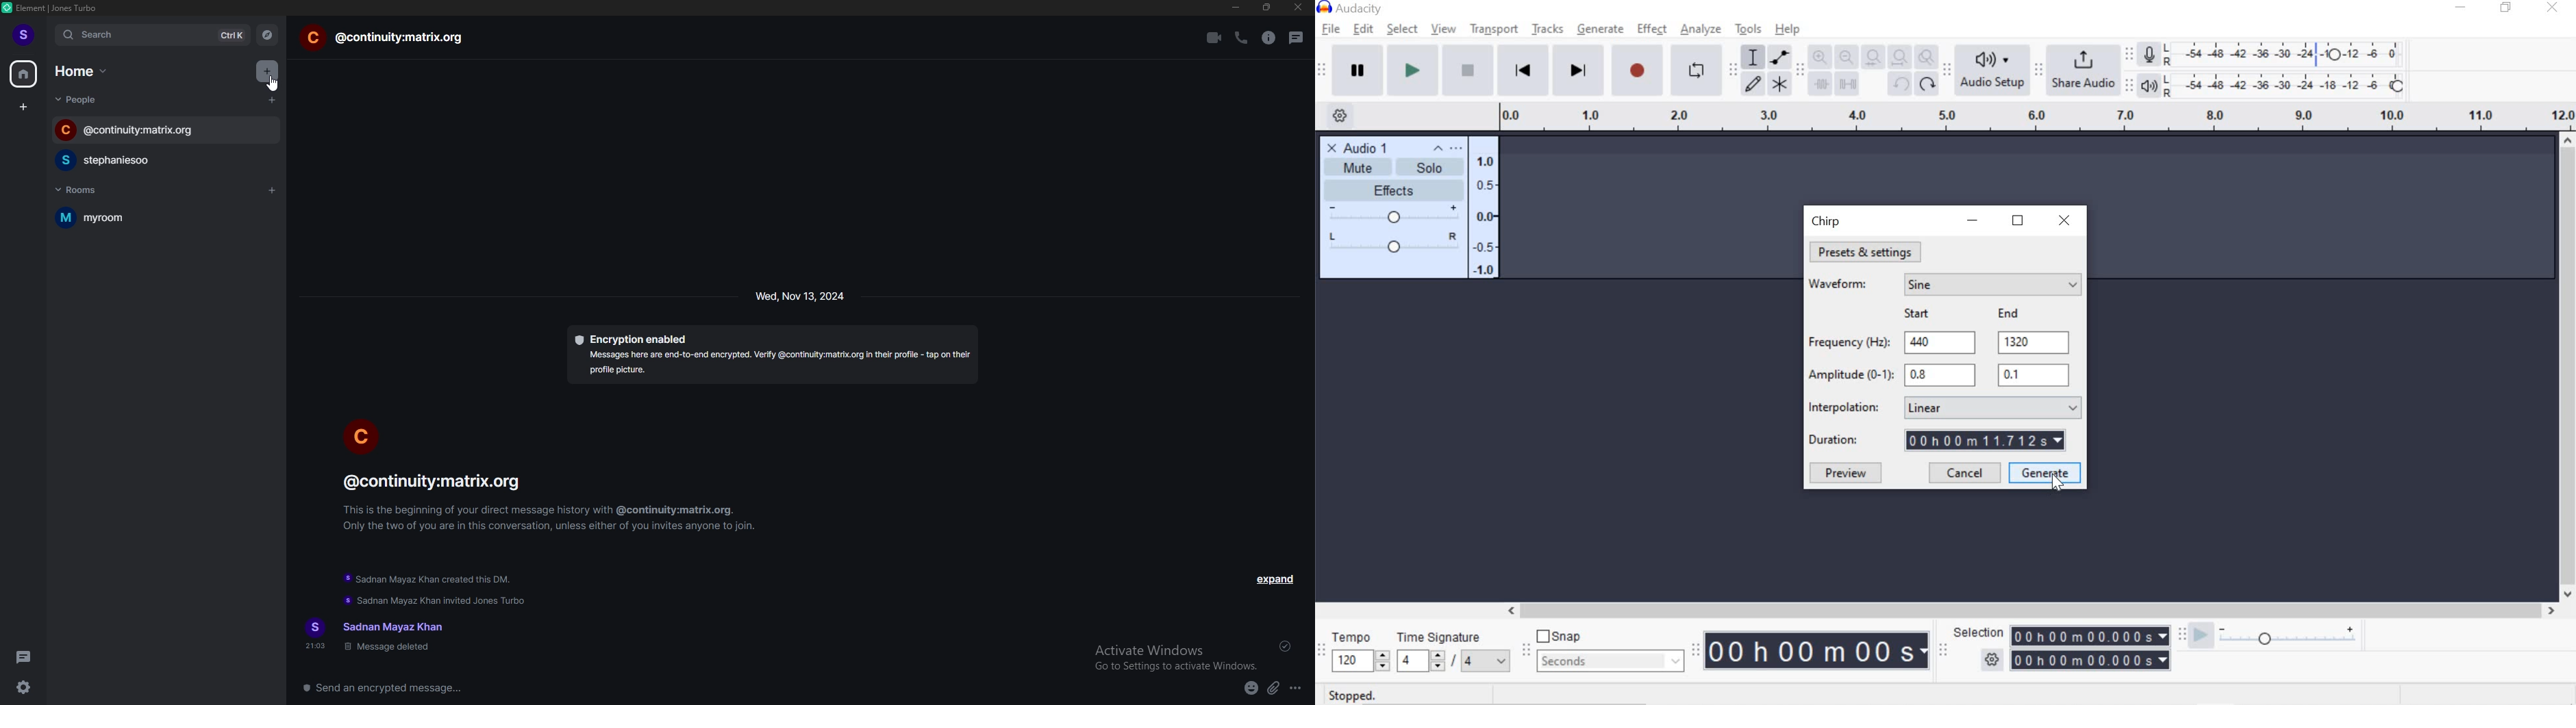 This screenshot has width=2576, height=728. I want to click on generate, so click(2047, 473).